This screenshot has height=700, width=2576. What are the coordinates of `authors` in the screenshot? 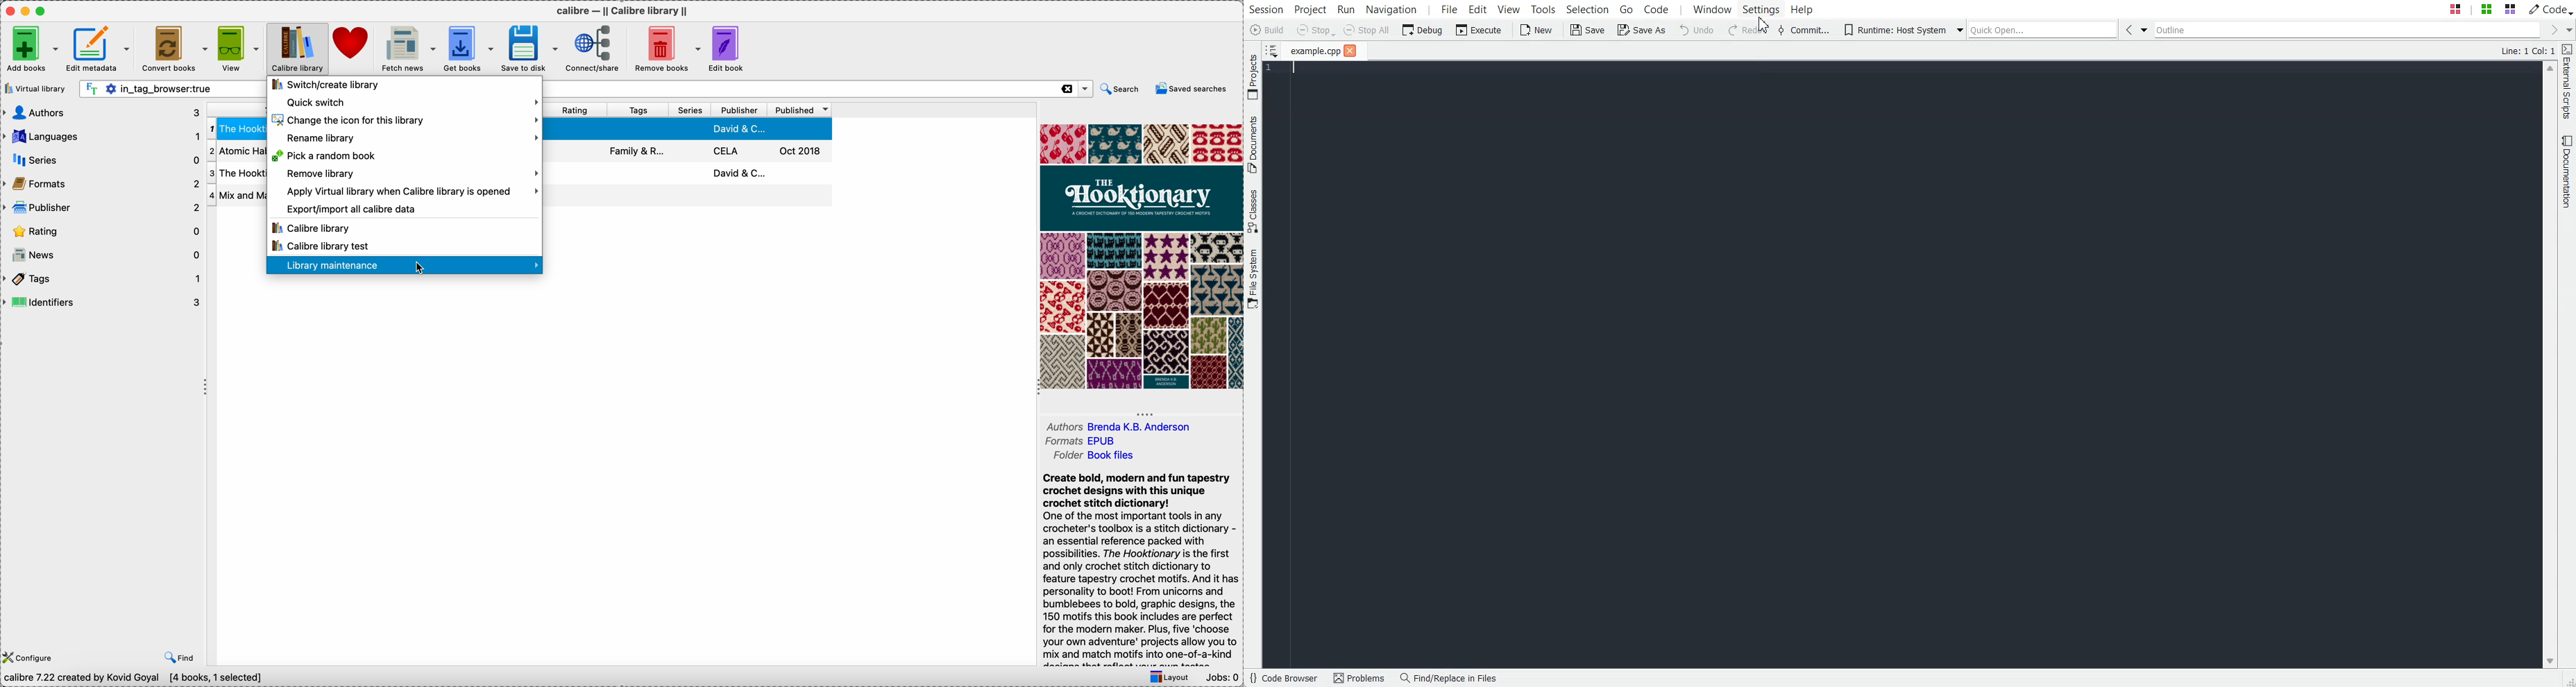 It's located at (101, 113).